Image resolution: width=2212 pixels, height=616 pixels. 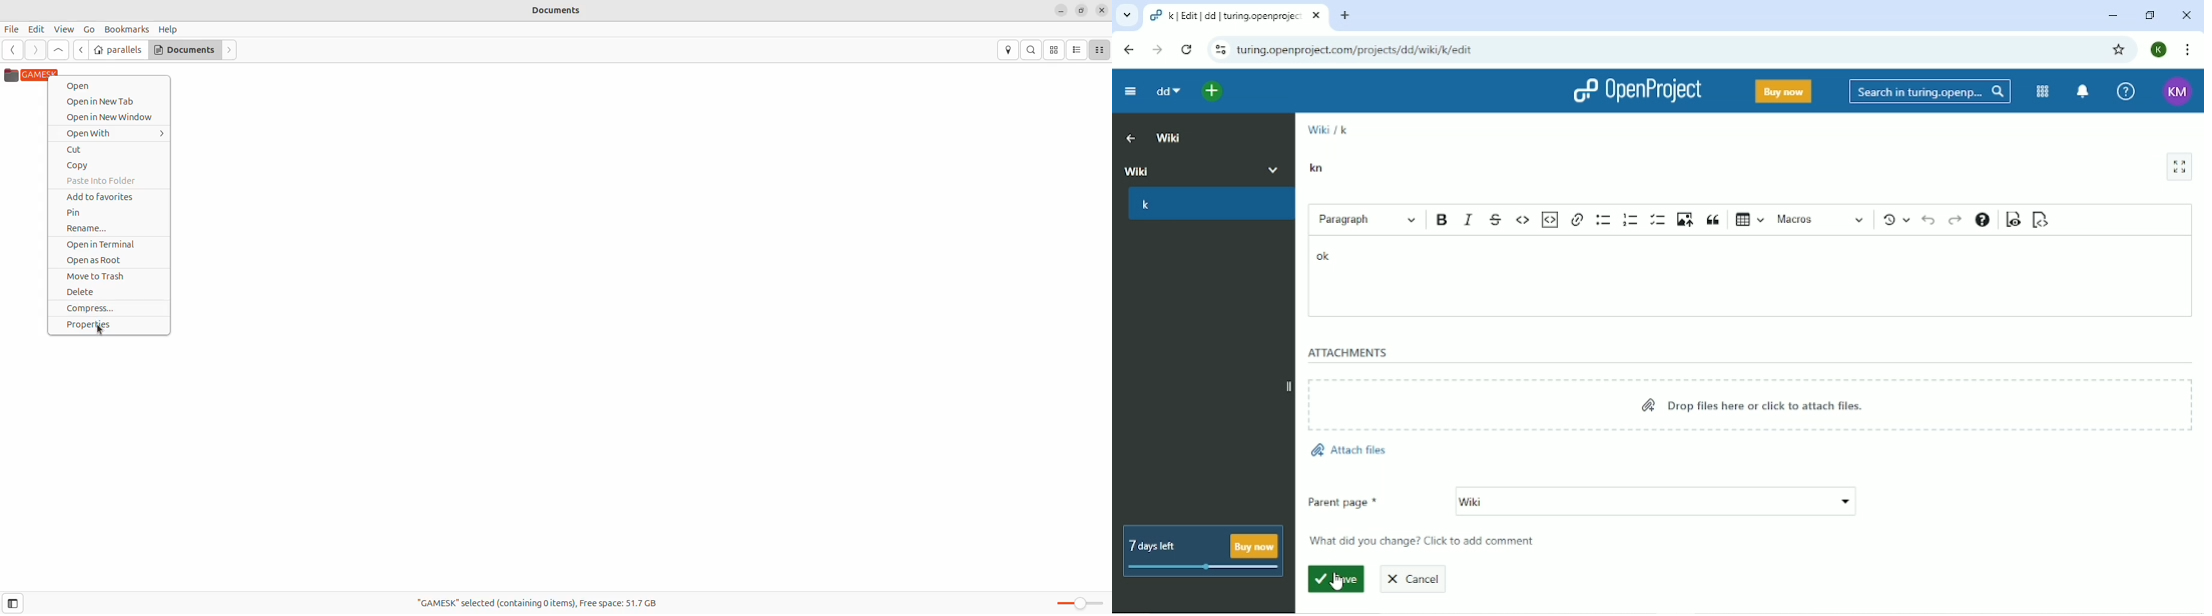 I want to click on Show local modifications, so click(x=1896, y=220).